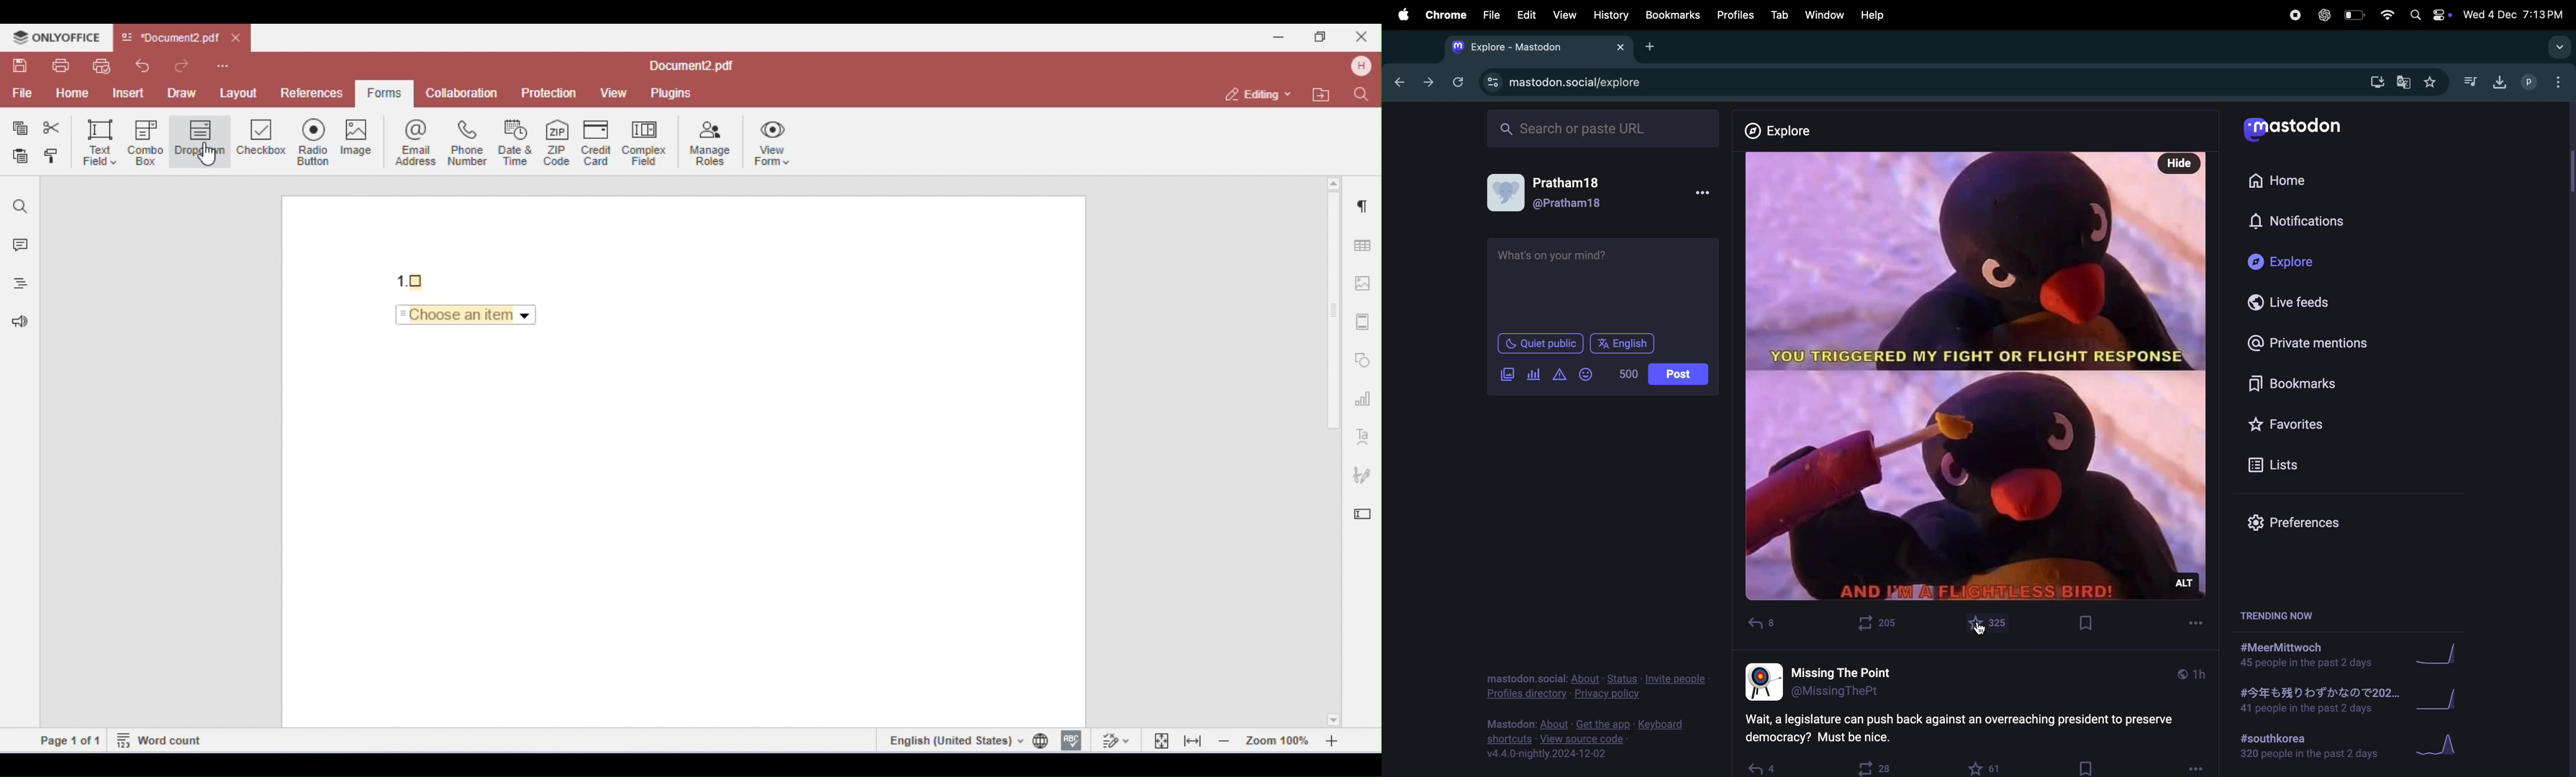  I want to click on Book marks, so click(1673, 13).